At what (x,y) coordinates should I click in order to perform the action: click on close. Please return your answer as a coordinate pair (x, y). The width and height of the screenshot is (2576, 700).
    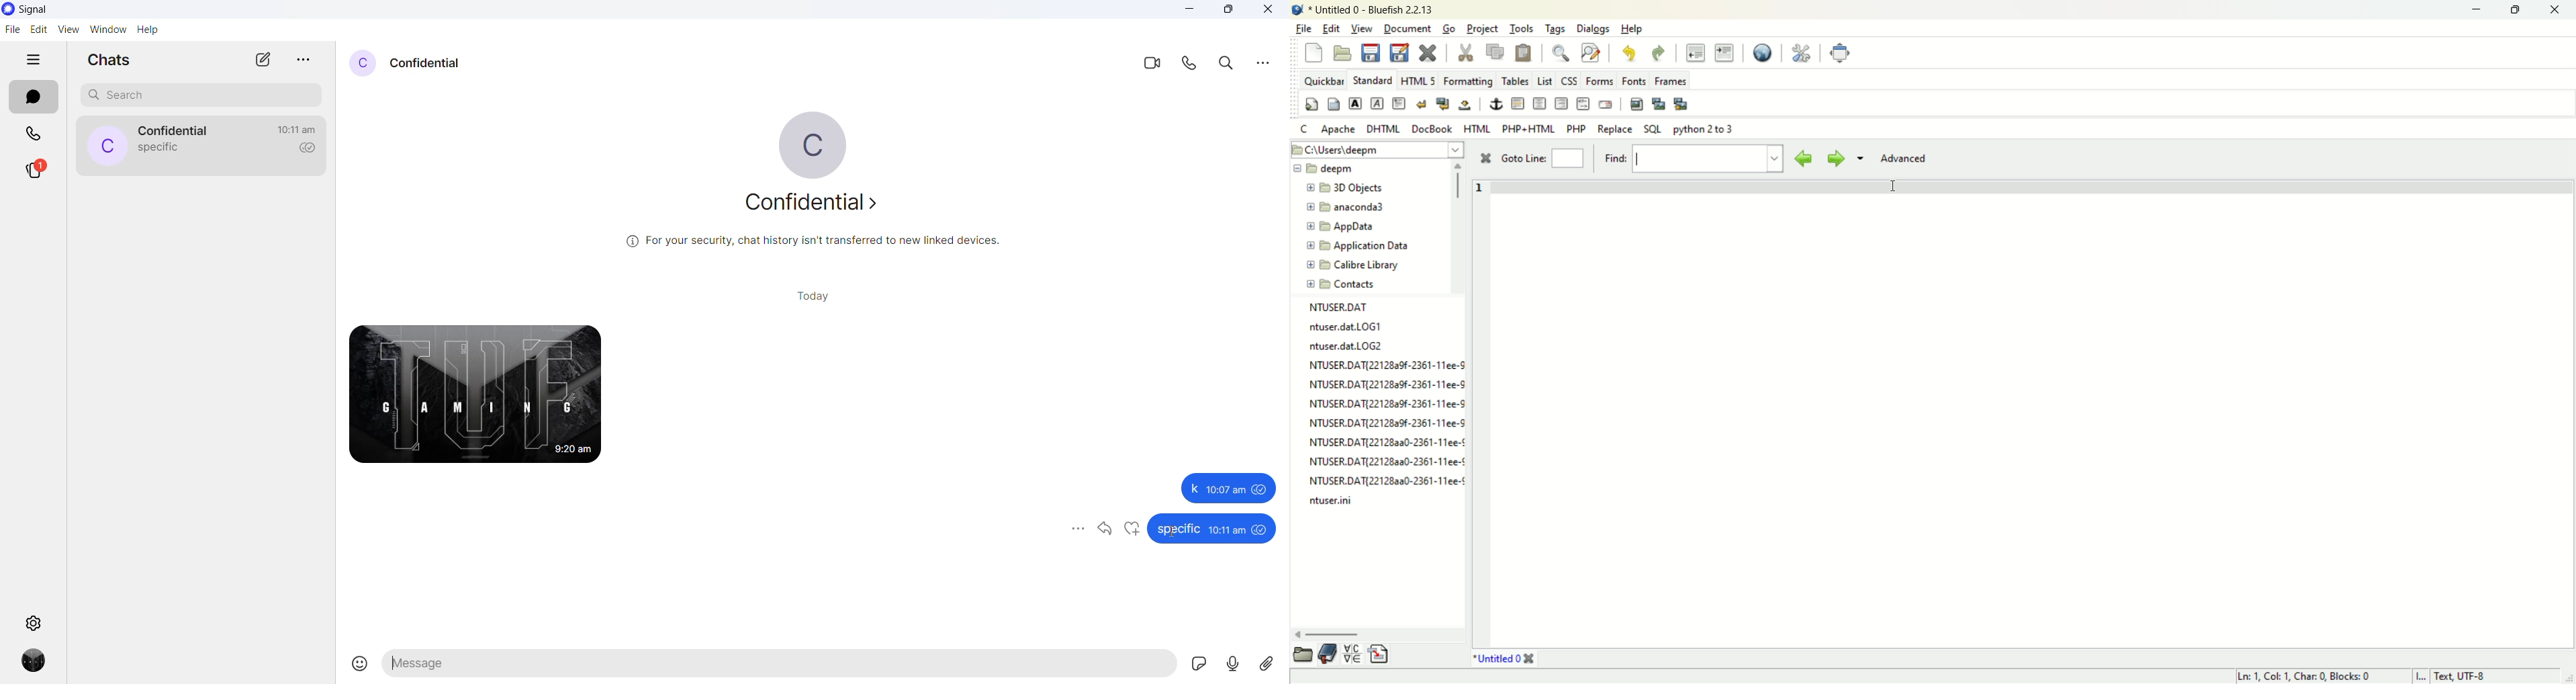
    Looking at the image, I should click on (1272, 11).